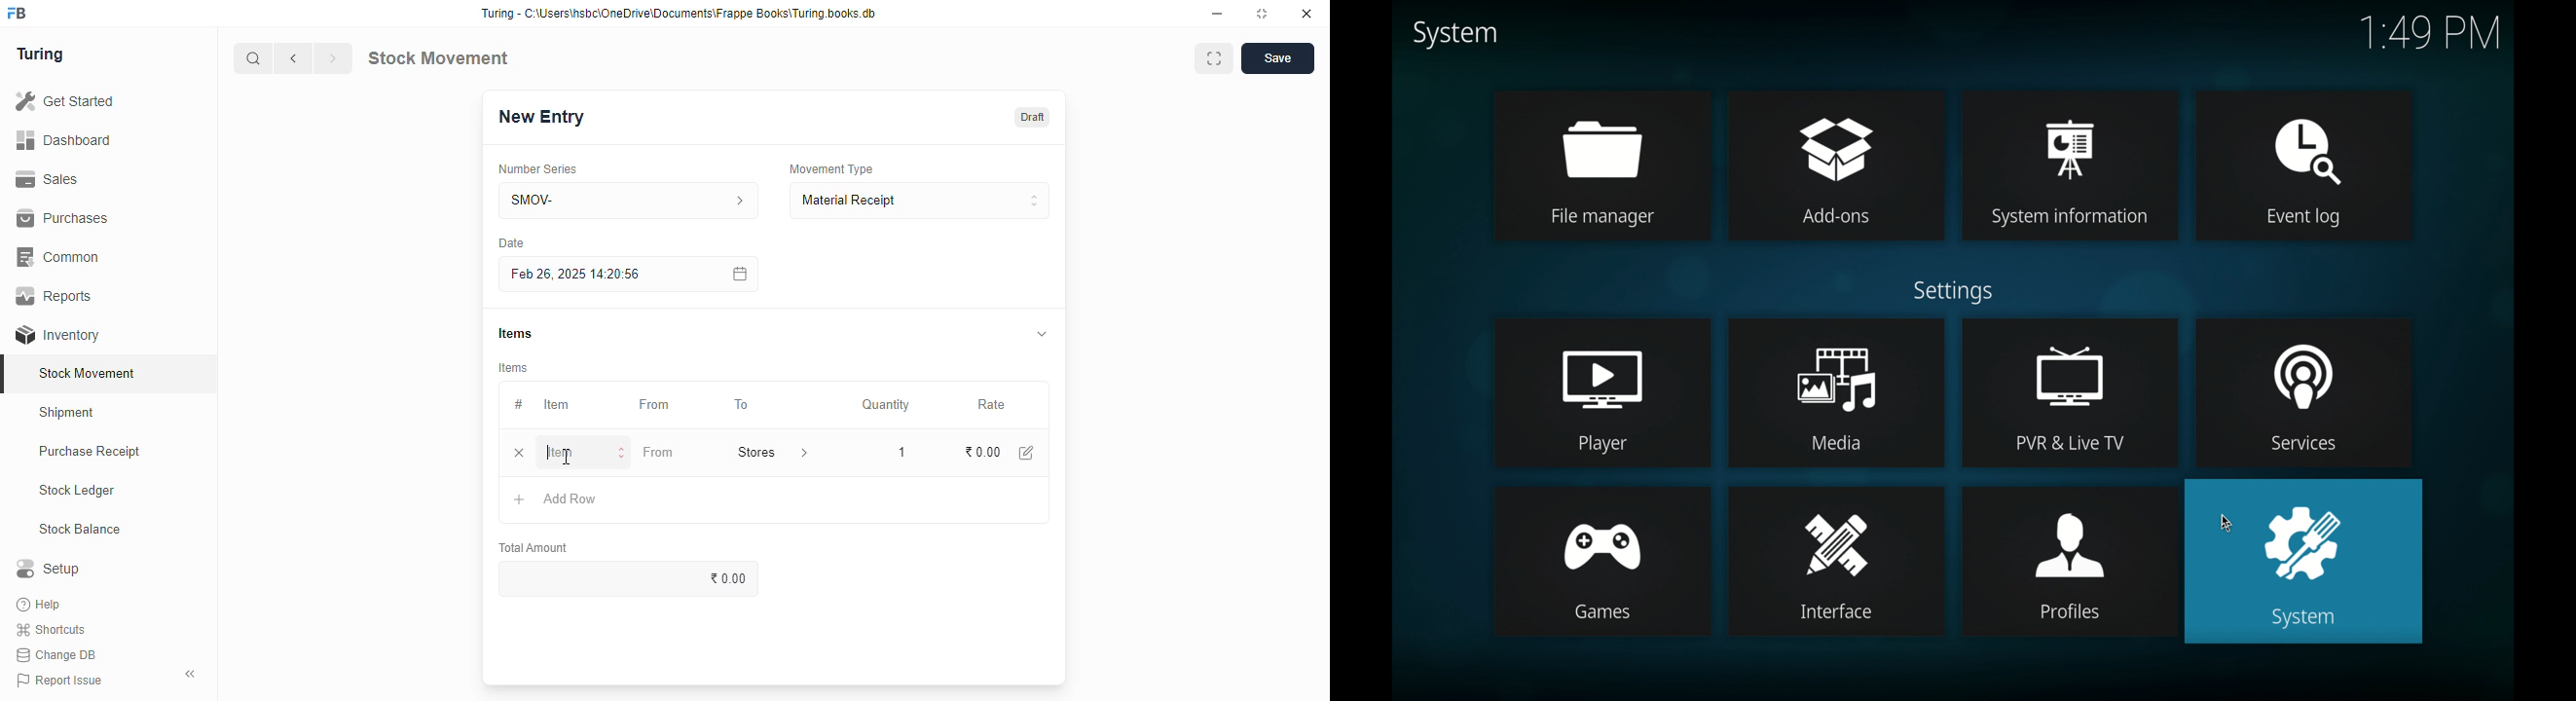 The width and height of the screenshot is (2576, 728). What do you see at coordinates (519, 405) in the screenshot?
I see `#` at bounding box center [519, 405].